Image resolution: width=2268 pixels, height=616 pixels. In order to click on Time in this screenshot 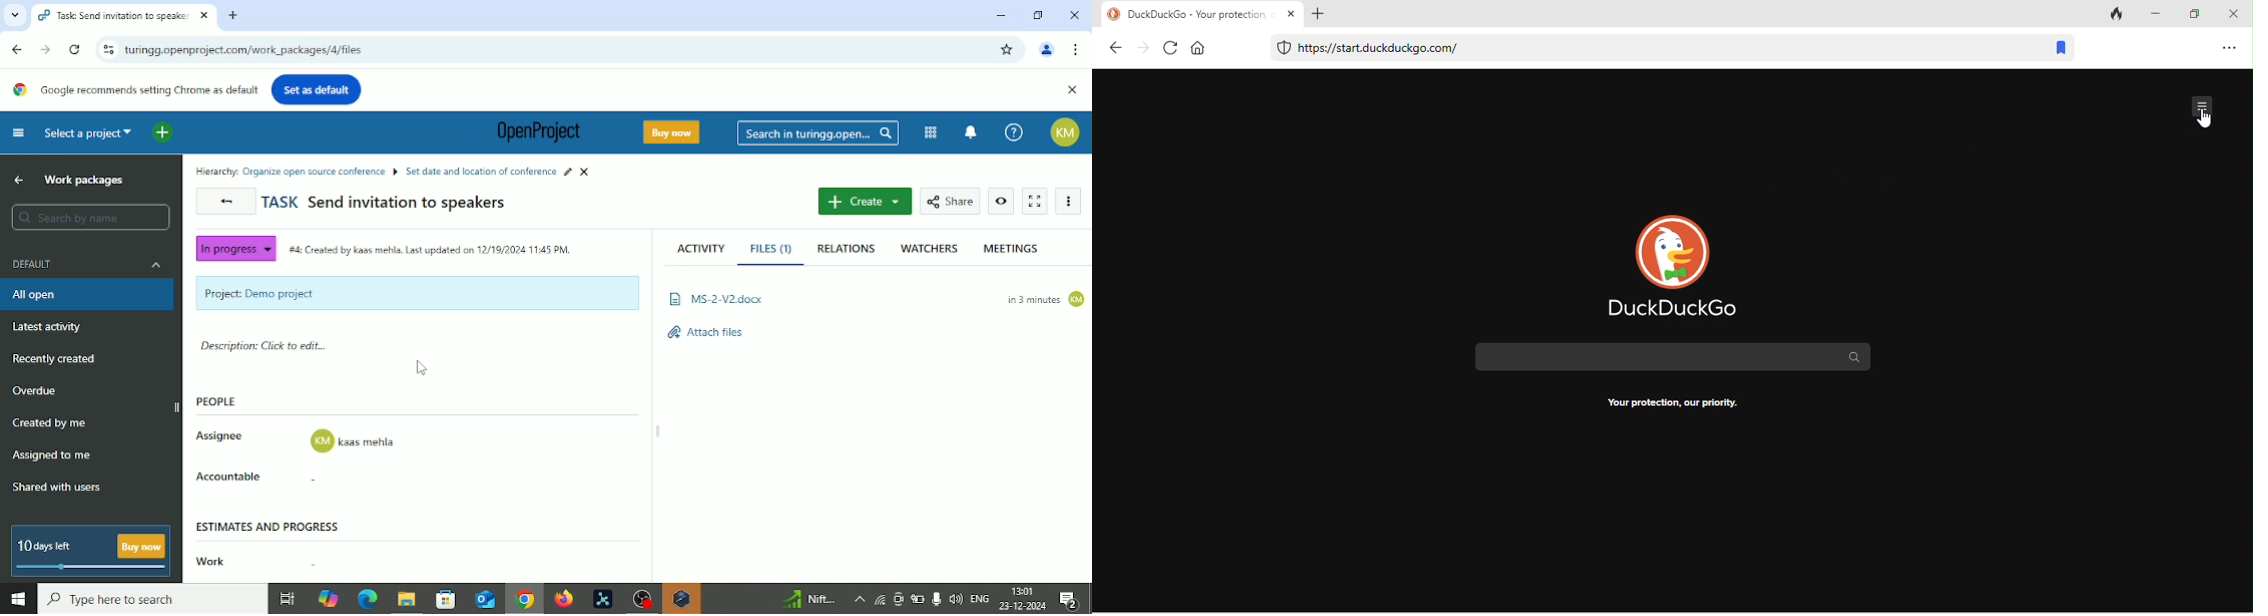, I will do `click(1024, 589)`.